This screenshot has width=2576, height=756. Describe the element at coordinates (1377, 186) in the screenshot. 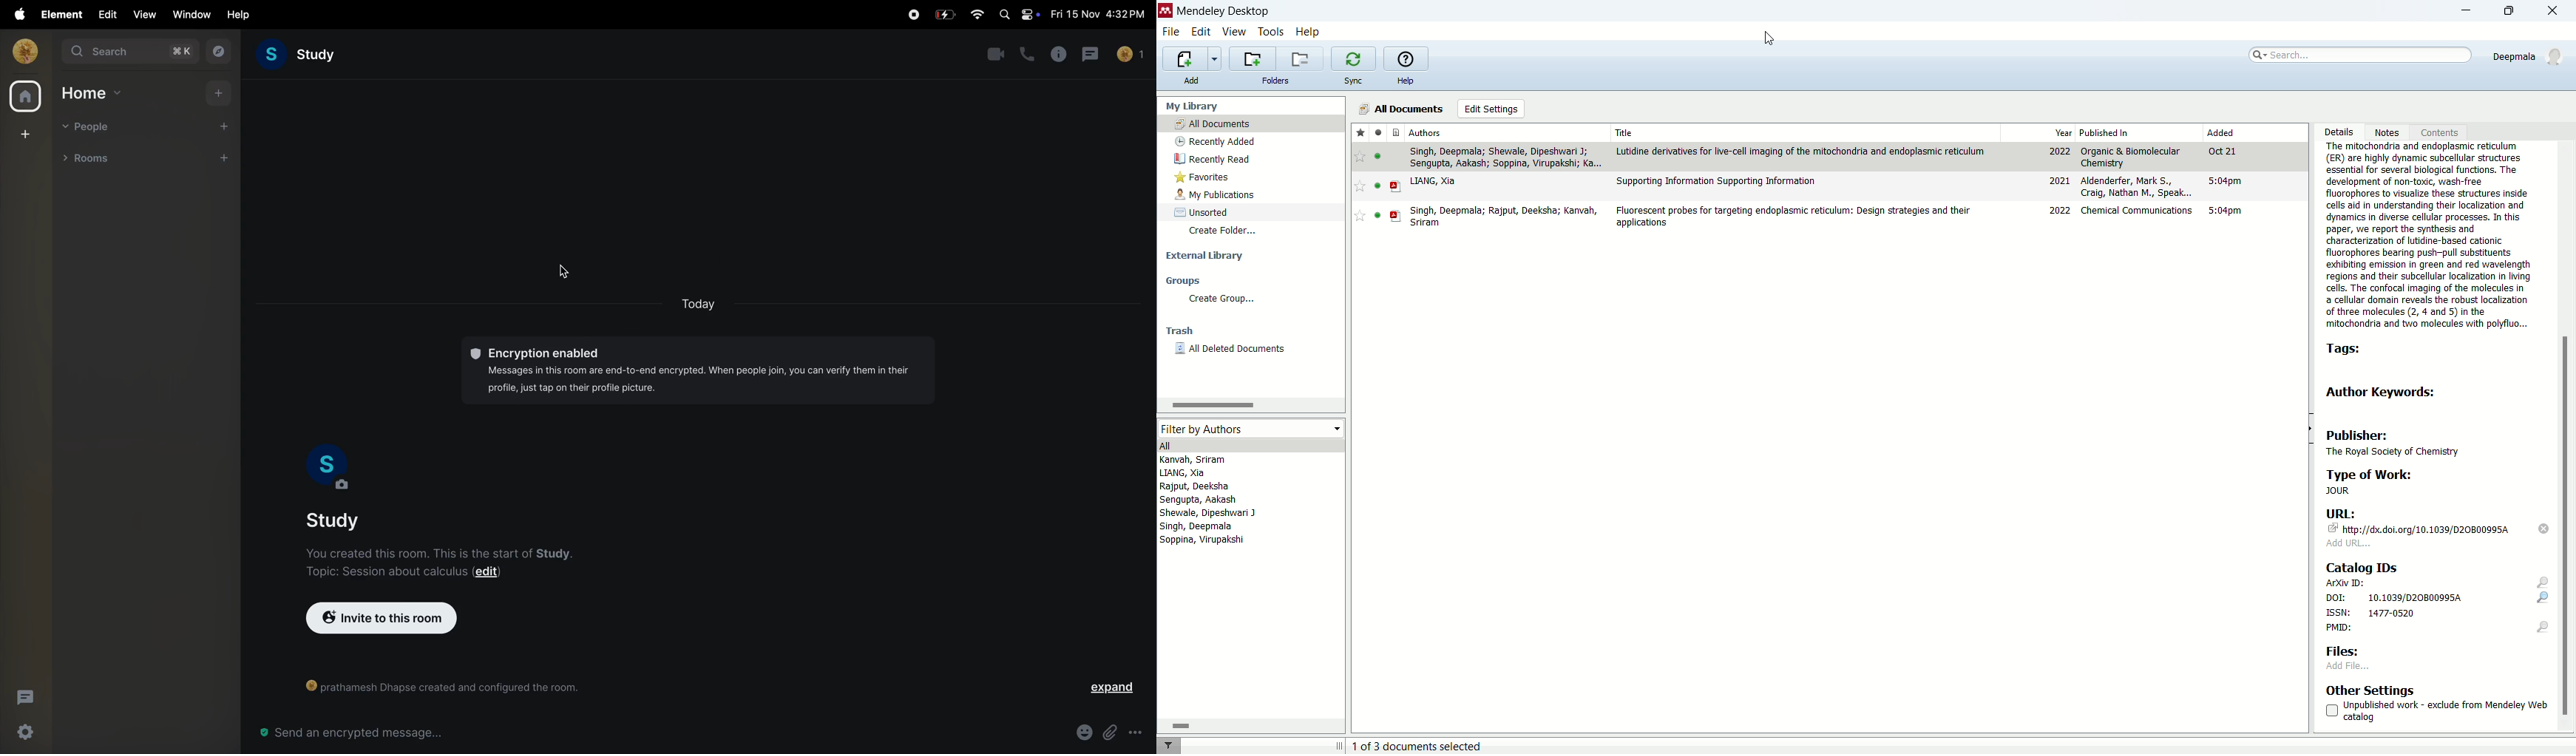

I see `unread` at that location.